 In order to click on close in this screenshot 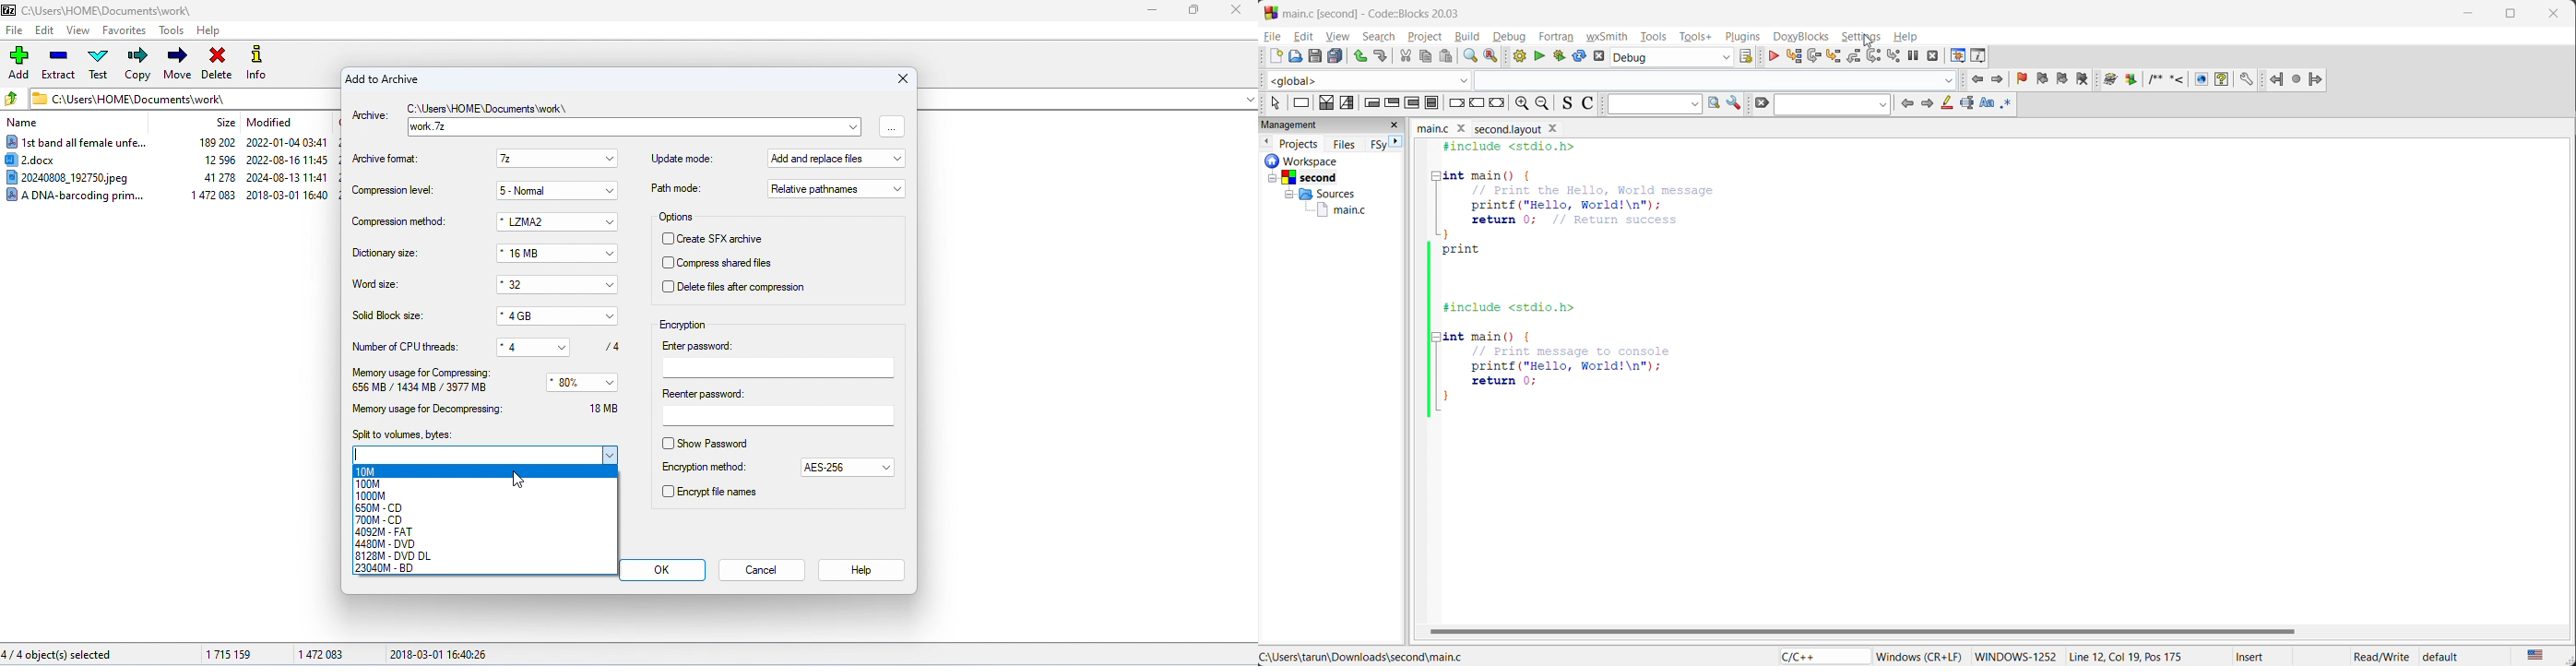, I will do `click(1397, 126)`.